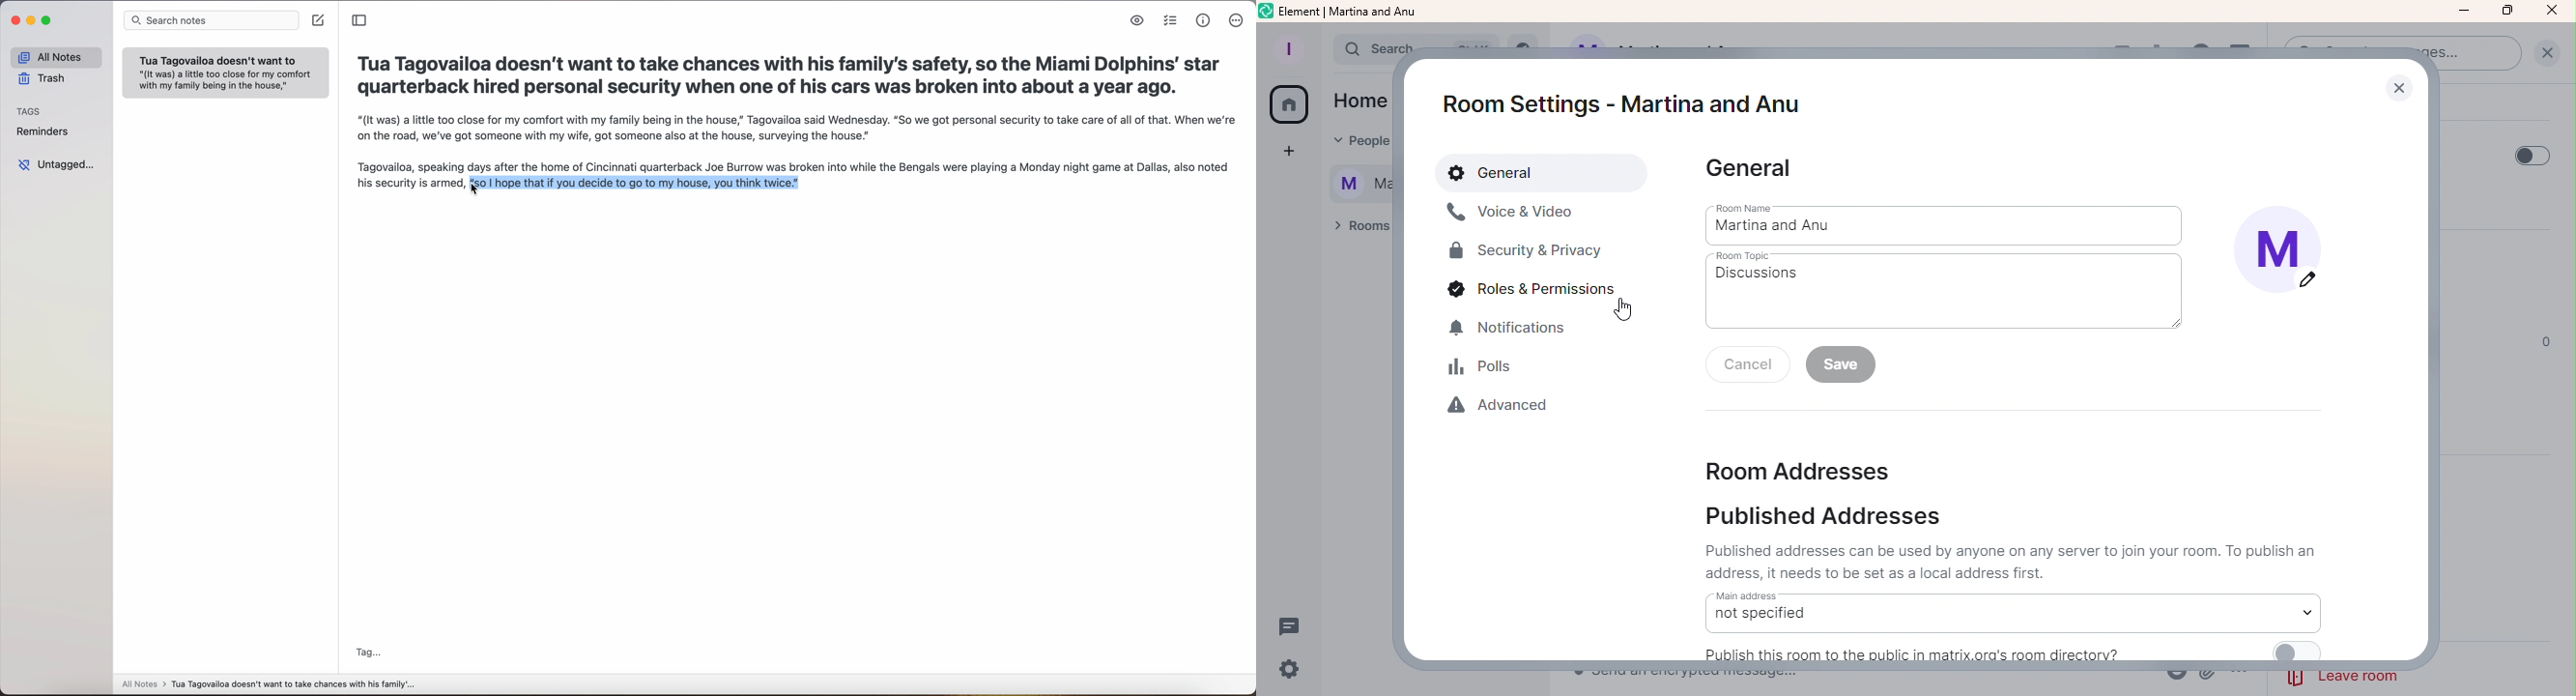  Describe the element at coordinates (32, 24) in the screenshot. I see `minimize` at that location.